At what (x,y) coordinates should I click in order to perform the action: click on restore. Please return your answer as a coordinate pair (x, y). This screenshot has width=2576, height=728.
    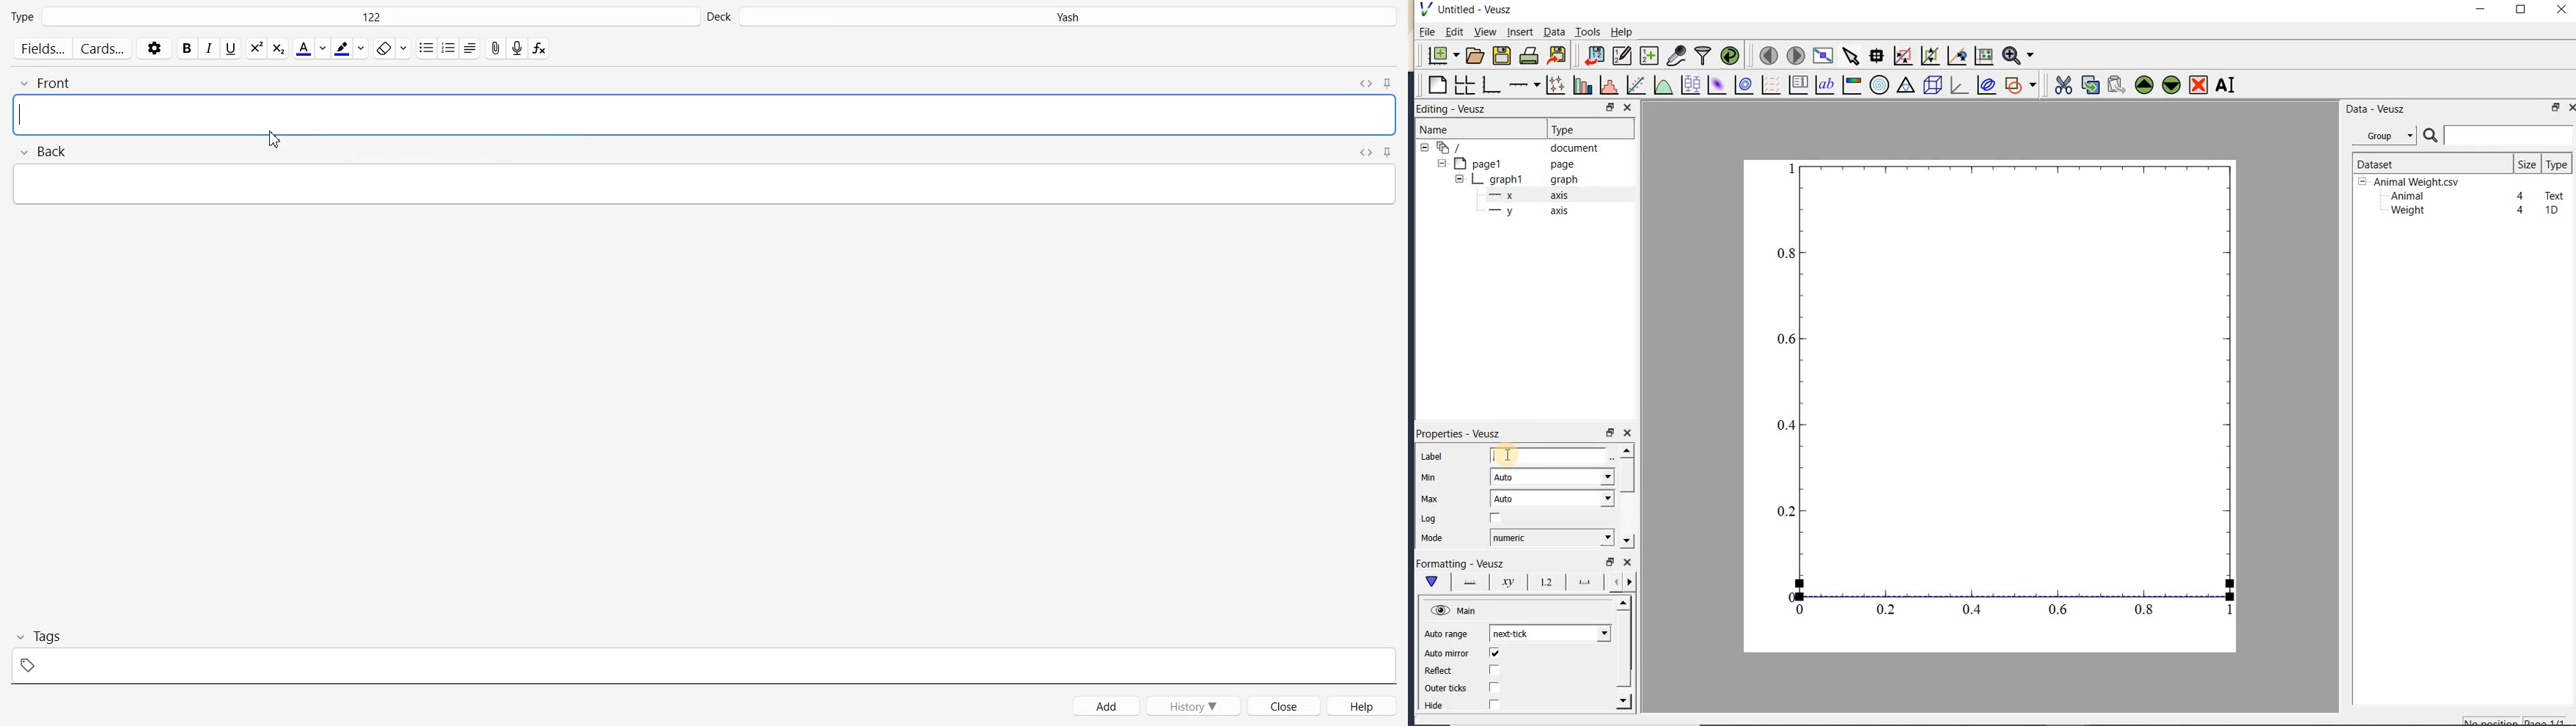
    Looking at the image, I should click on (1609, 562).